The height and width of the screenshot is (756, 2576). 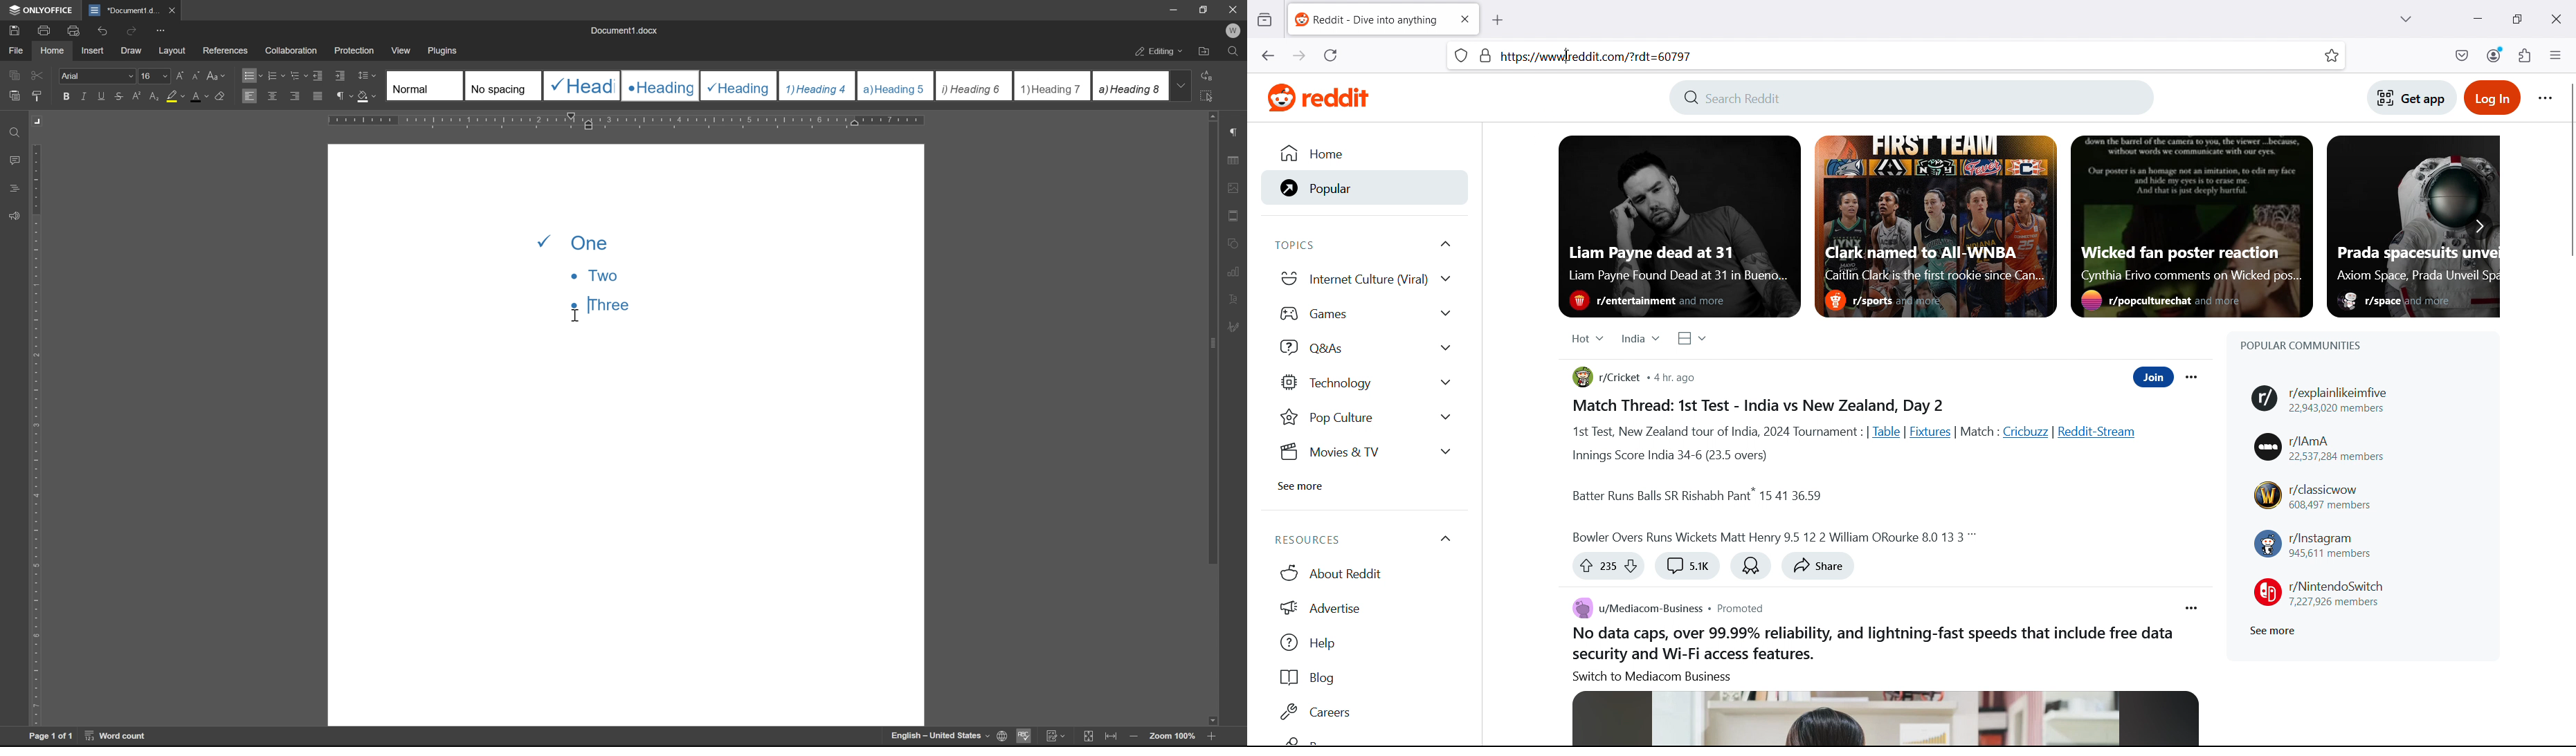 What do you see at coordinates (1362, 712) in the screenshot?
I see `Careers` at bounding box center [1362, 712].